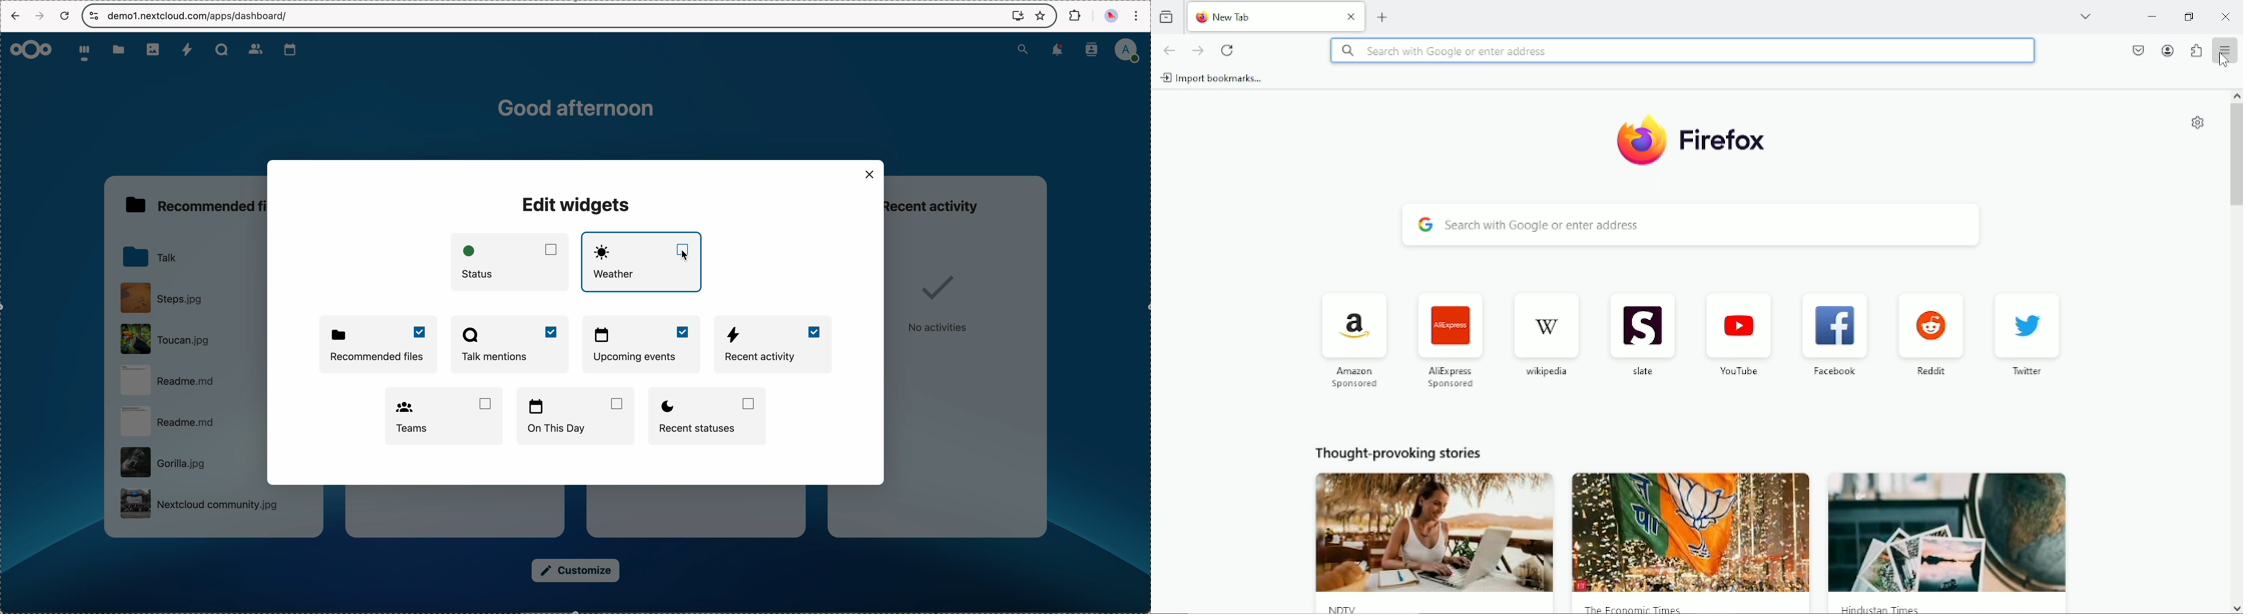 This screenshot has width=2268, height=616. I want to click on icon, so click(1639, 322).